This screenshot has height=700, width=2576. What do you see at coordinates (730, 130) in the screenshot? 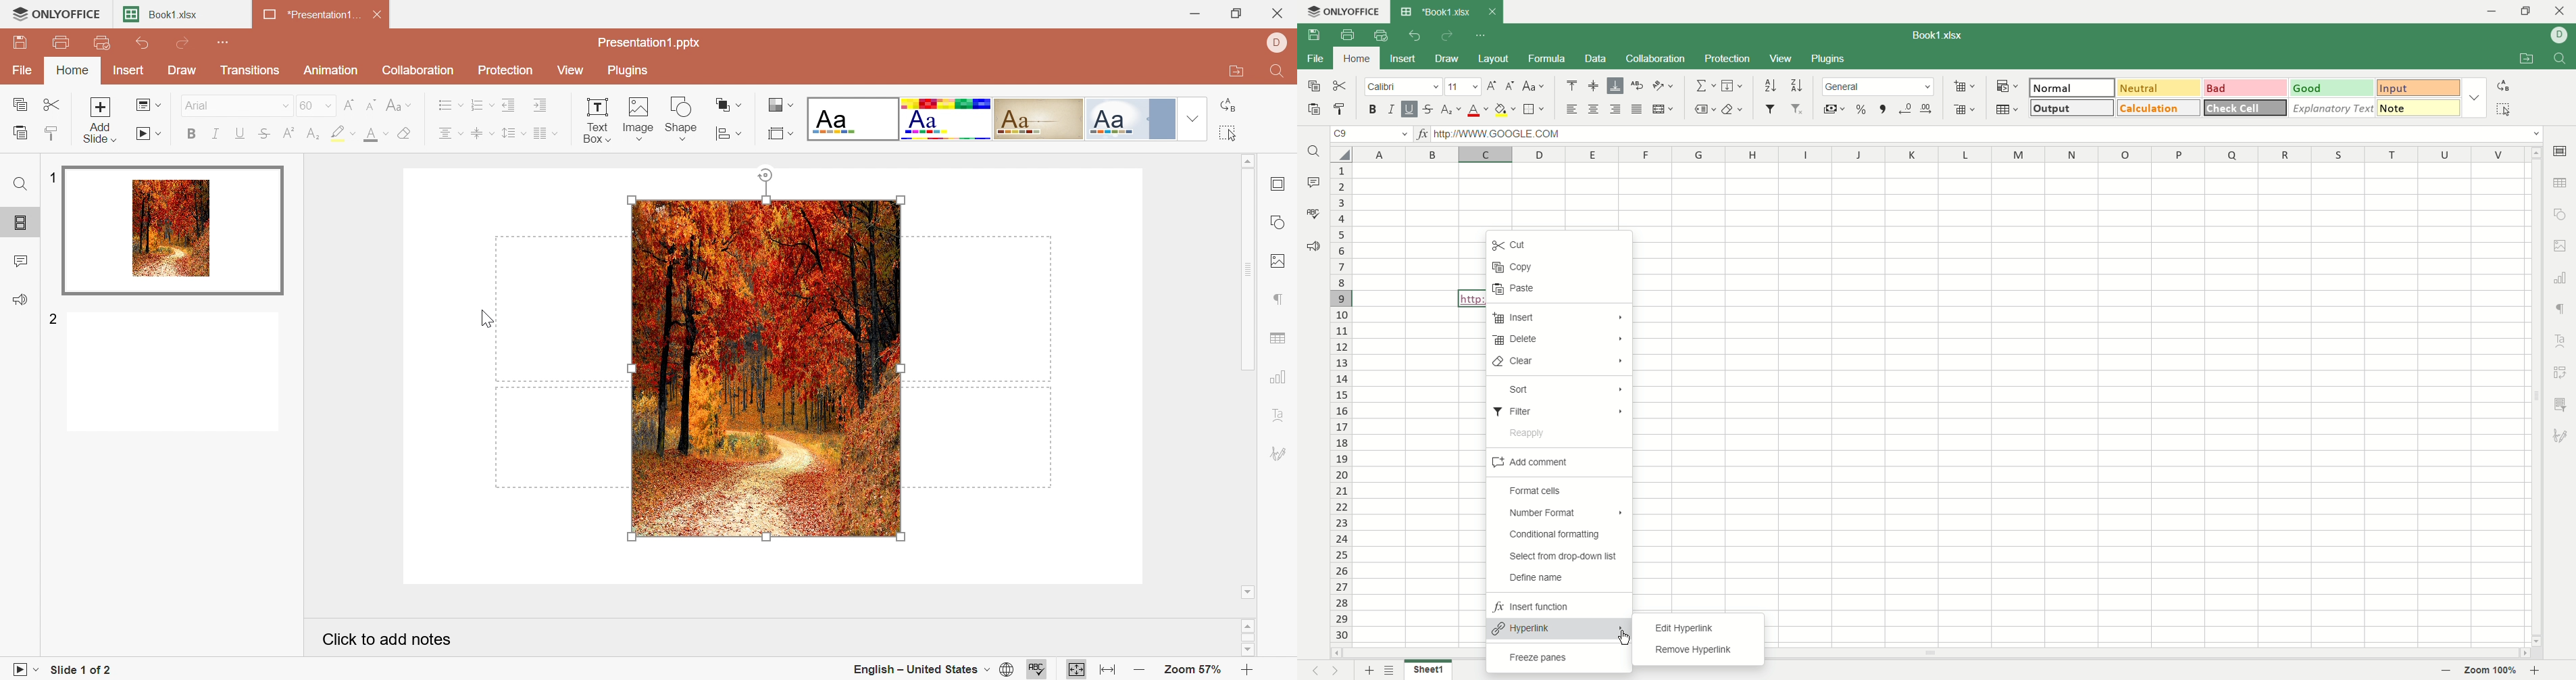
I see `Arrange shape` at bounding box center [730, 130].